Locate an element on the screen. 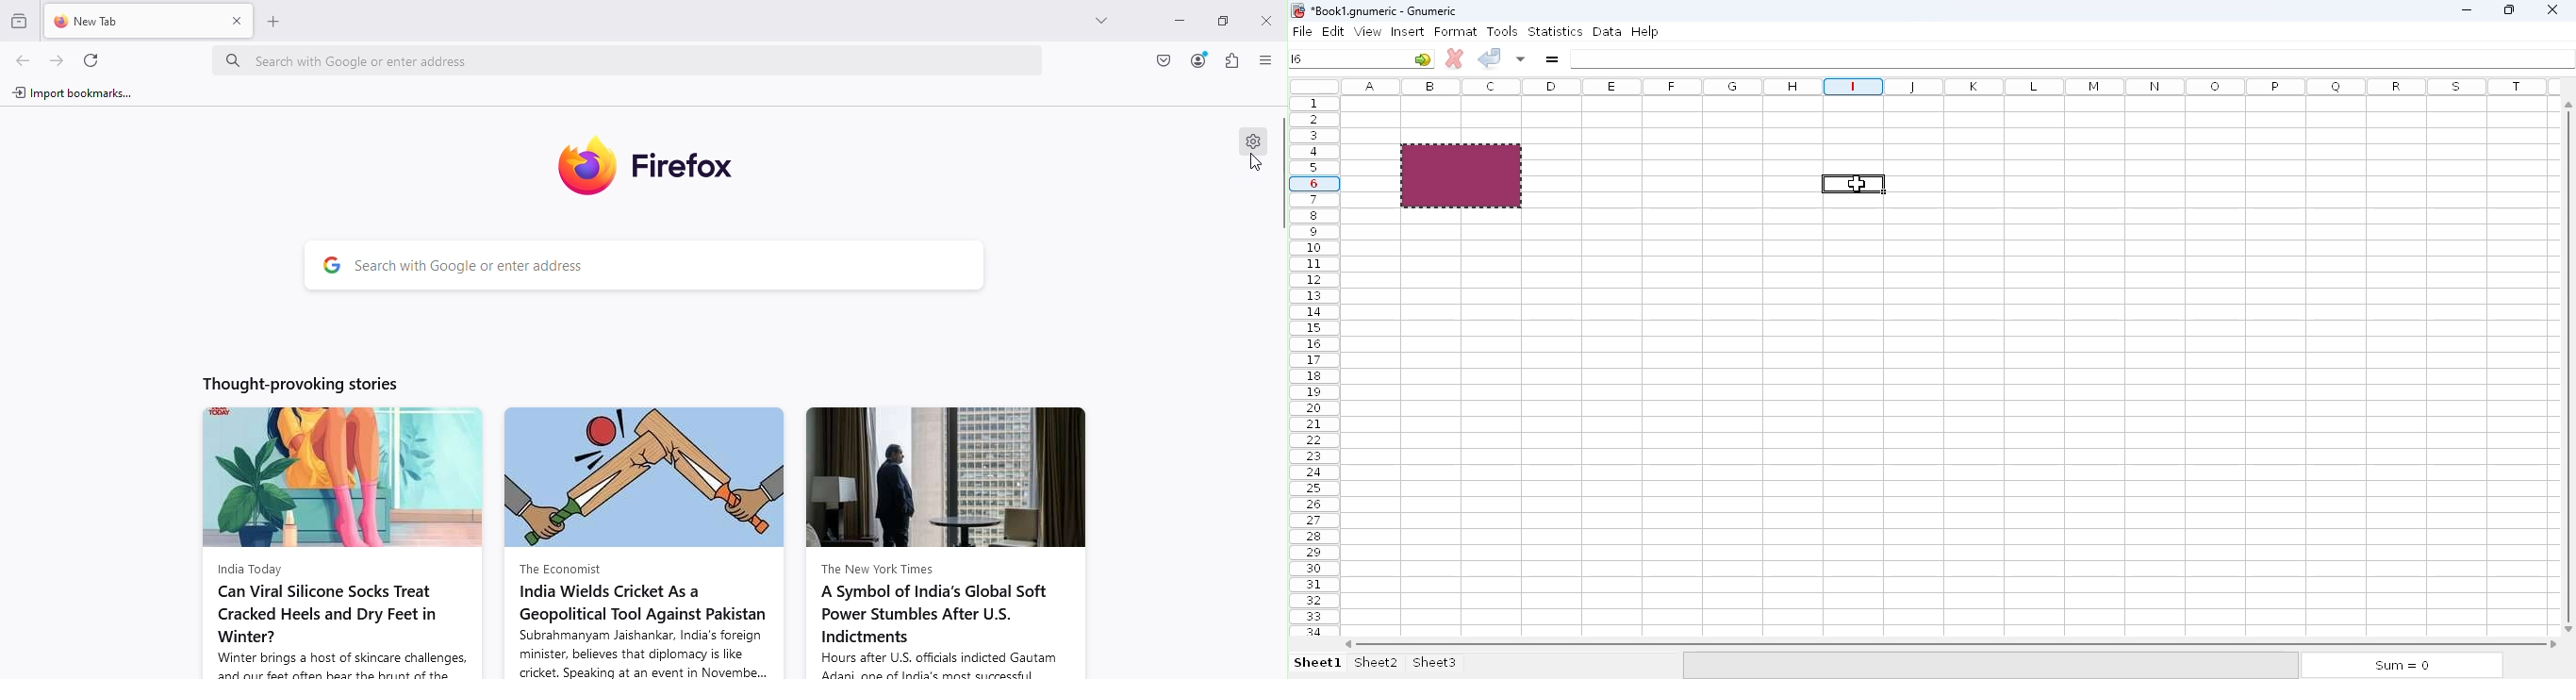 The height and width of the screenshot is (700, 2576). Search bar is located at coordinates (637, 58).